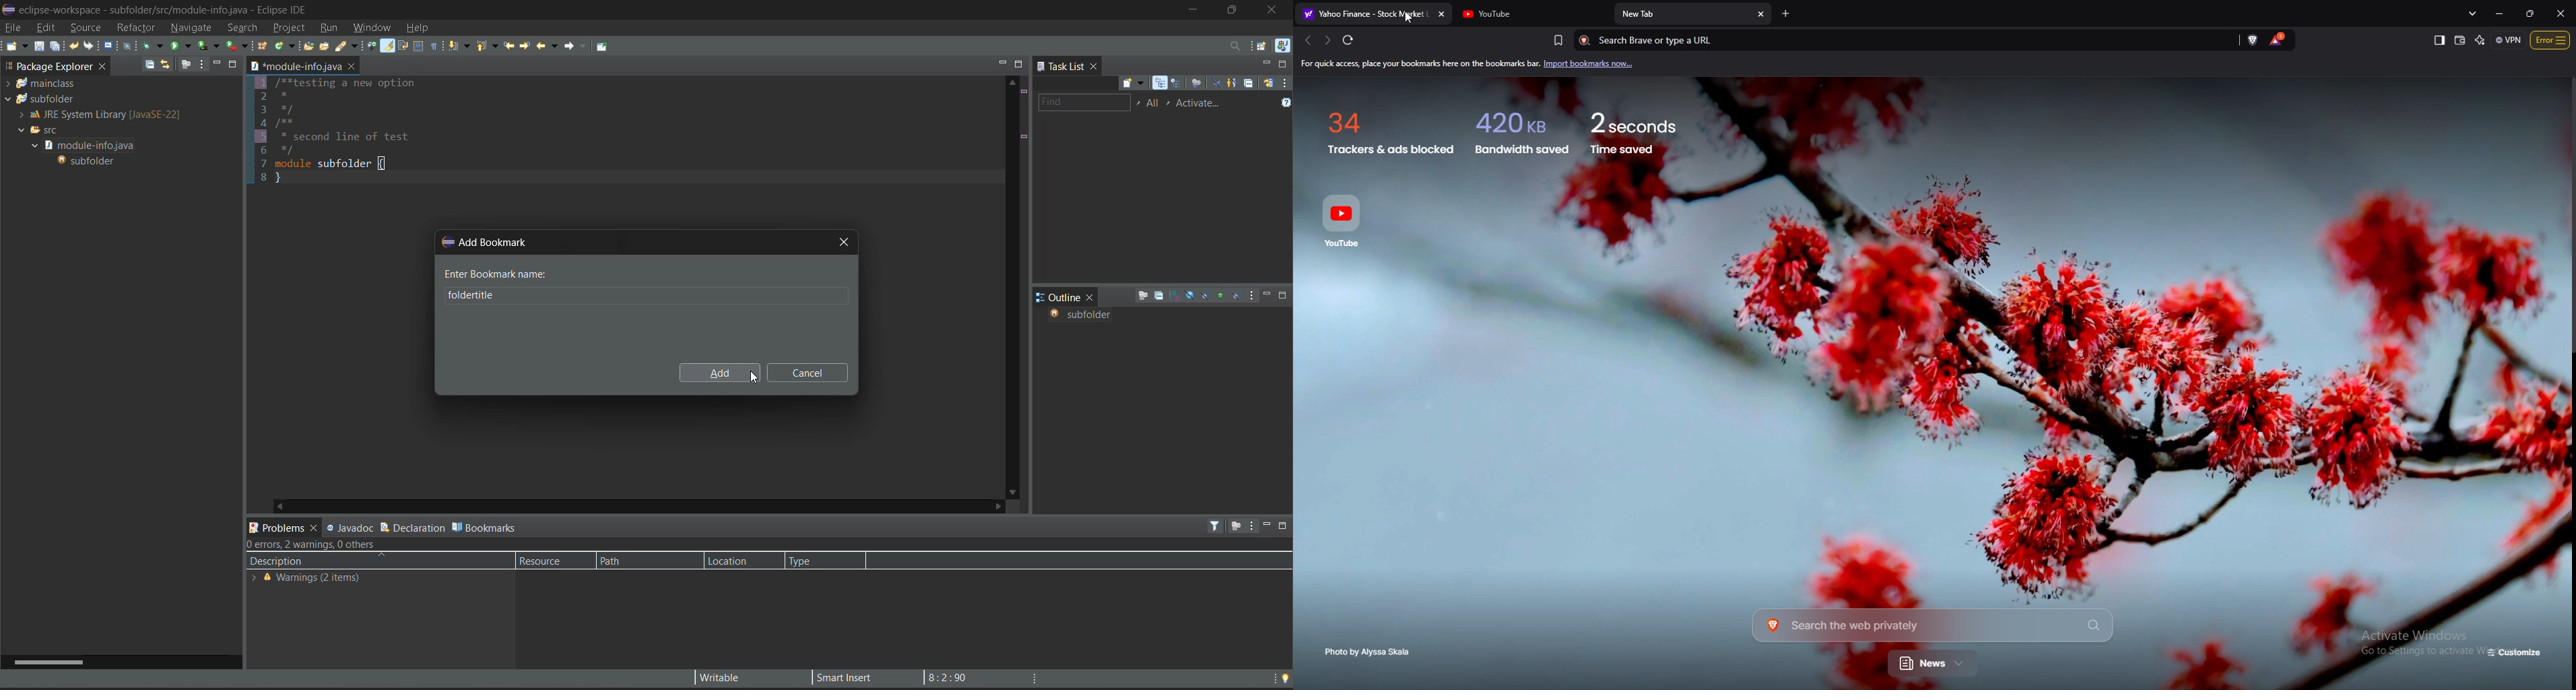  Describe the element at coordinates (89, 160) in the screenshot. I see `subfolder` at that location.